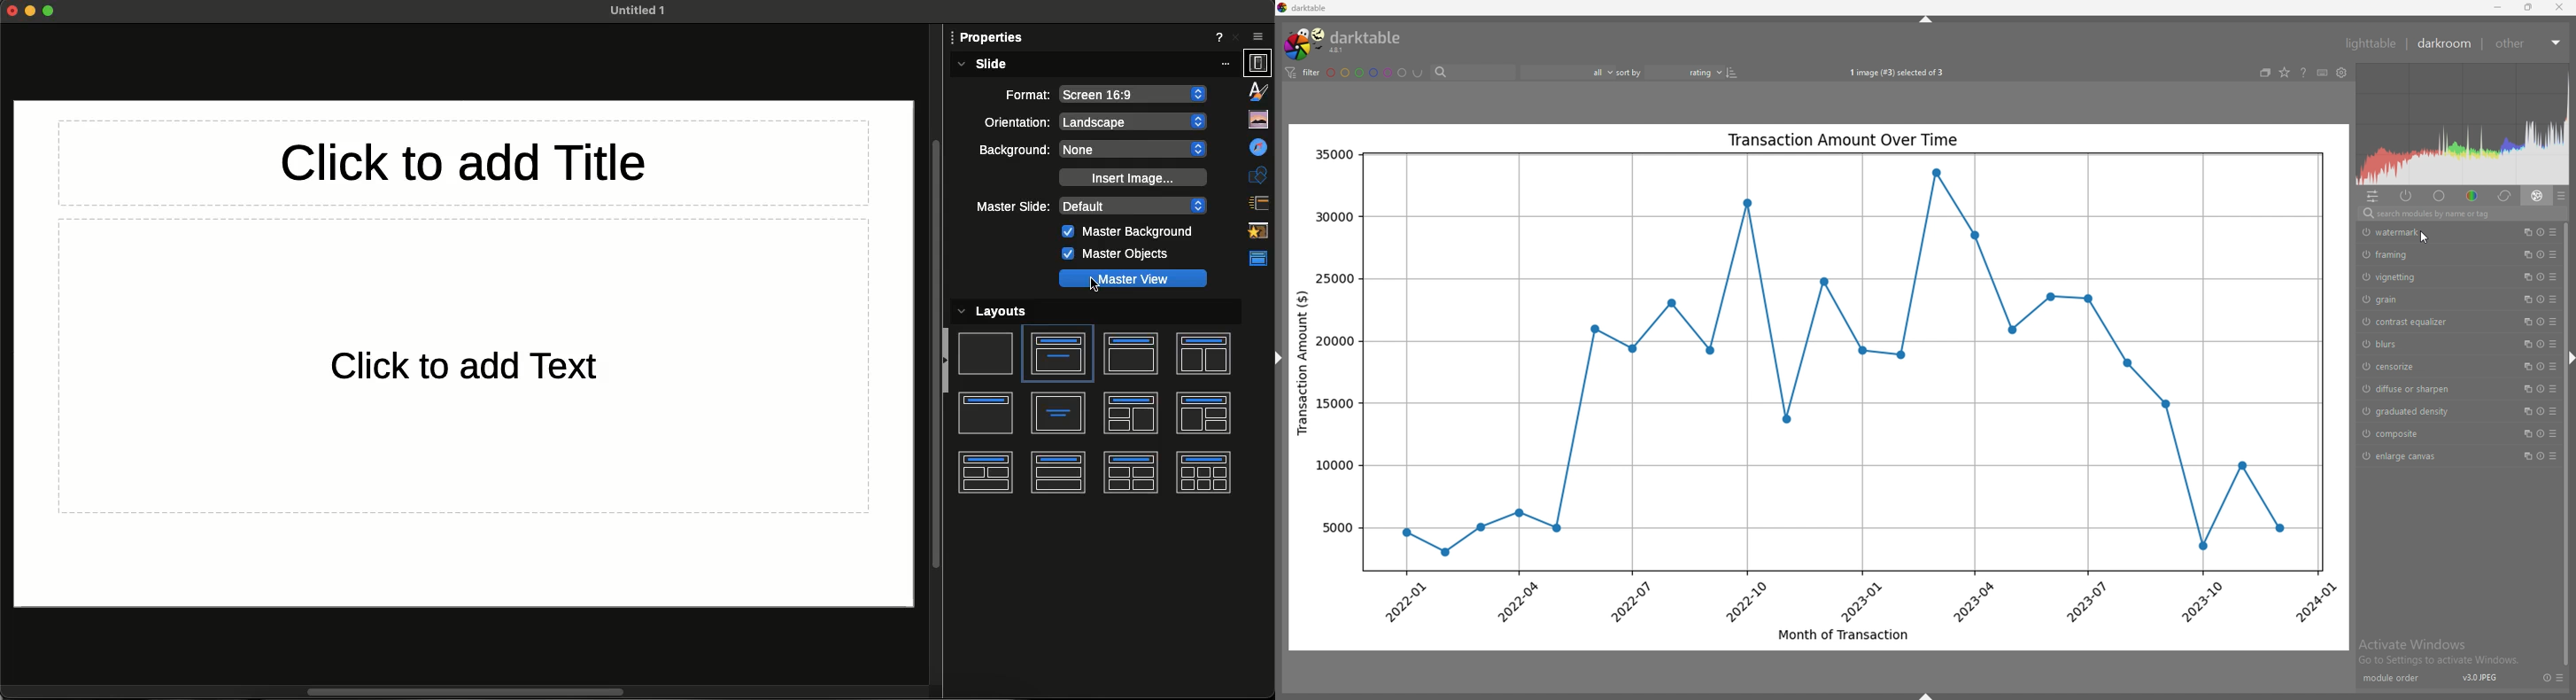 The height and width of the screenshot is (700, 2576). What do you see at coordinates (2367, 322) in the screenshot?
I see `switch off` at bounding box center [2367, 322].